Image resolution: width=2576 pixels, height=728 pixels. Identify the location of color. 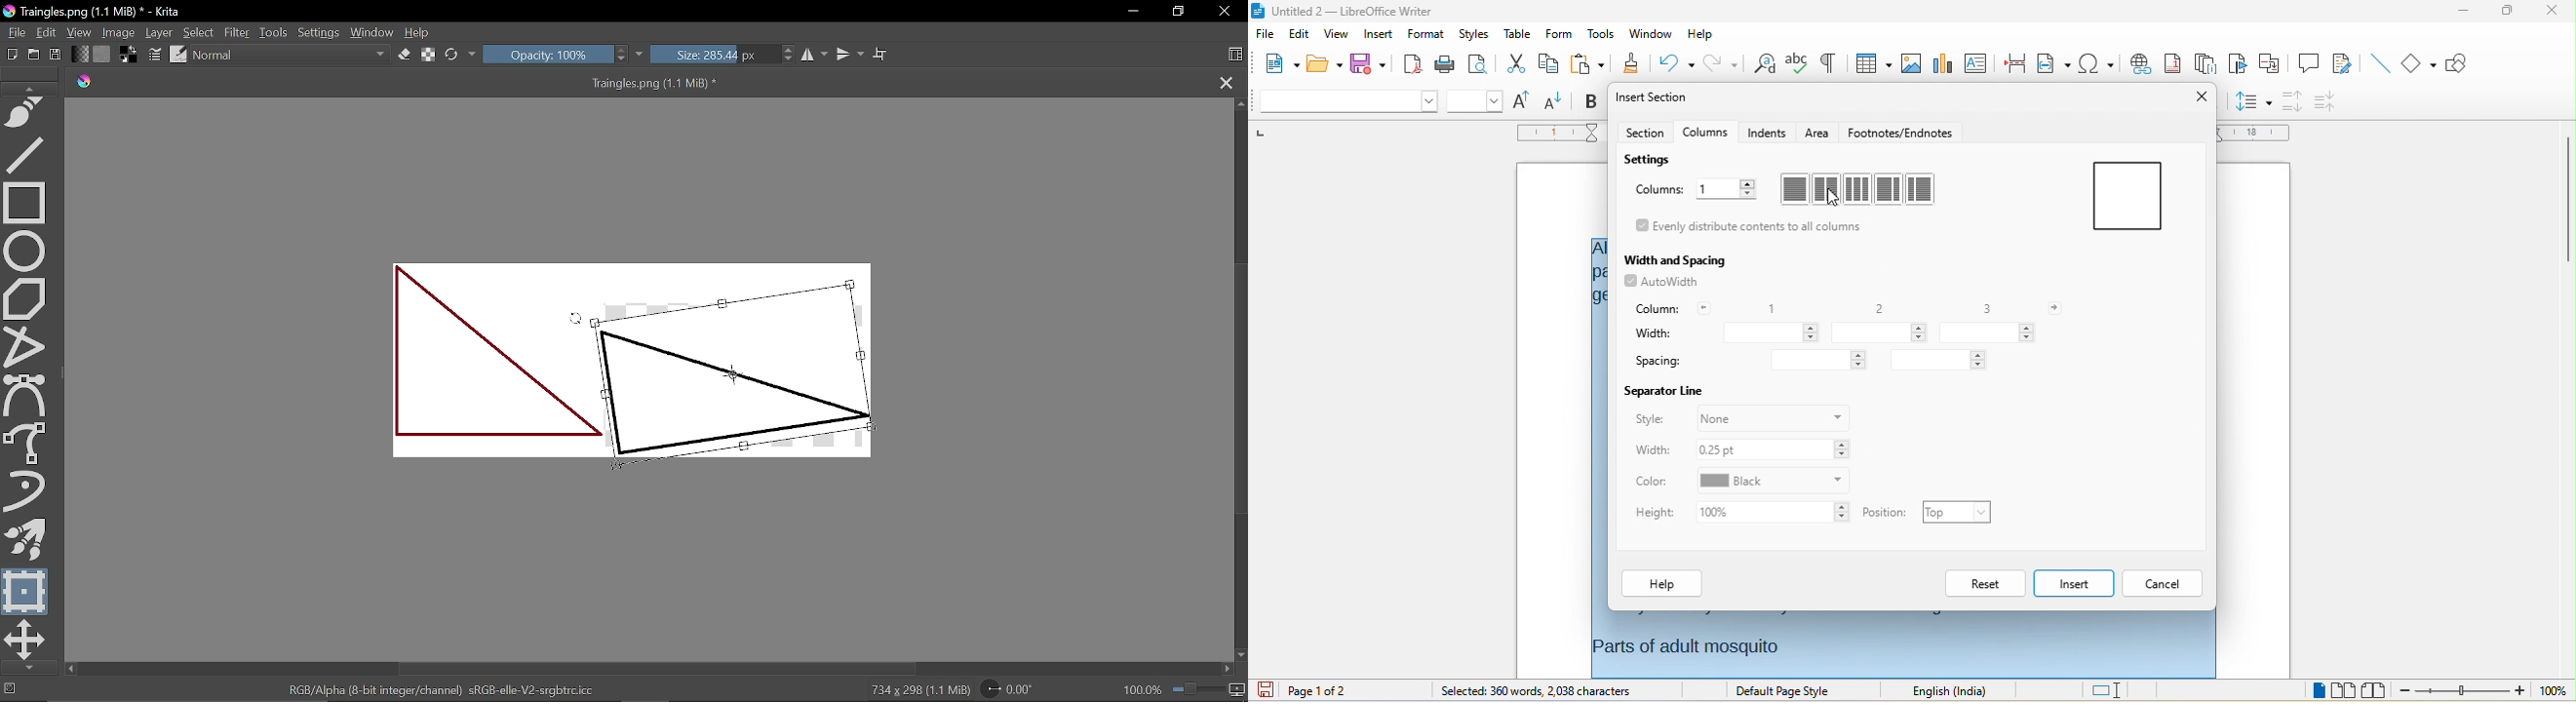
(1653, 481).